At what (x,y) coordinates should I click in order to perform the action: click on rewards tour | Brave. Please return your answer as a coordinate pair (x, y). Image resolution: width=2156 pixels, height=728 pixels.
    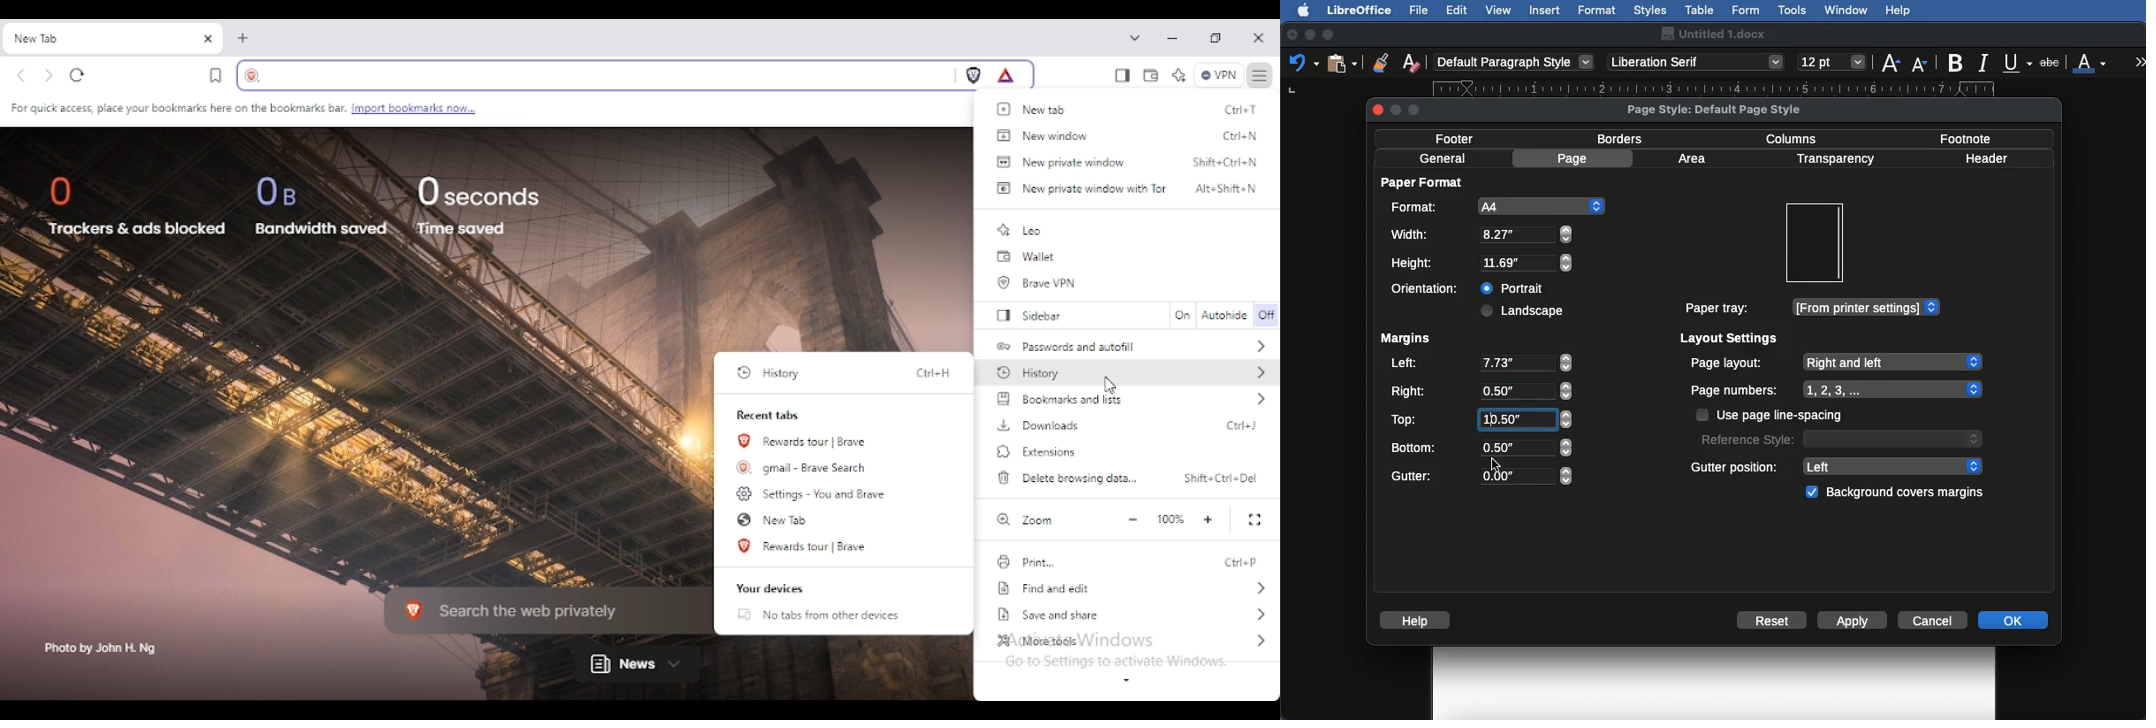
    Looking at the image, I should click on (805, 546).